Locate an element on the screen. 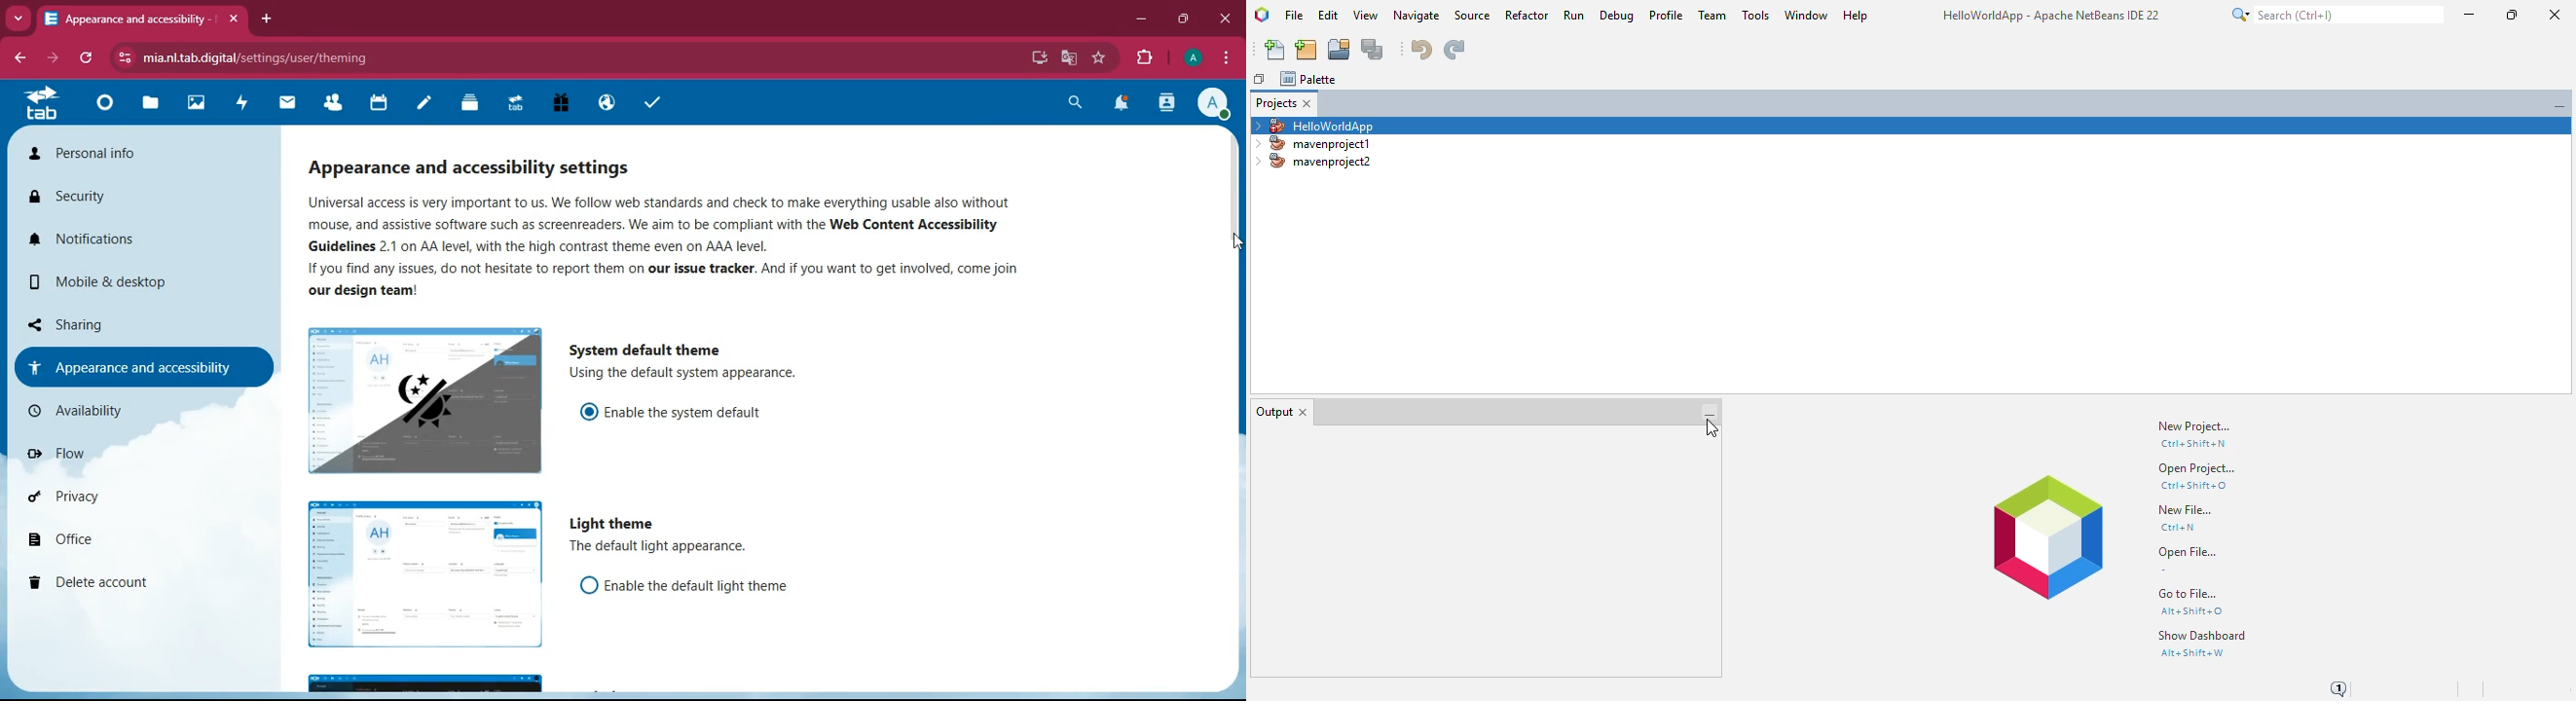  public is located at coordinates (604, 104).